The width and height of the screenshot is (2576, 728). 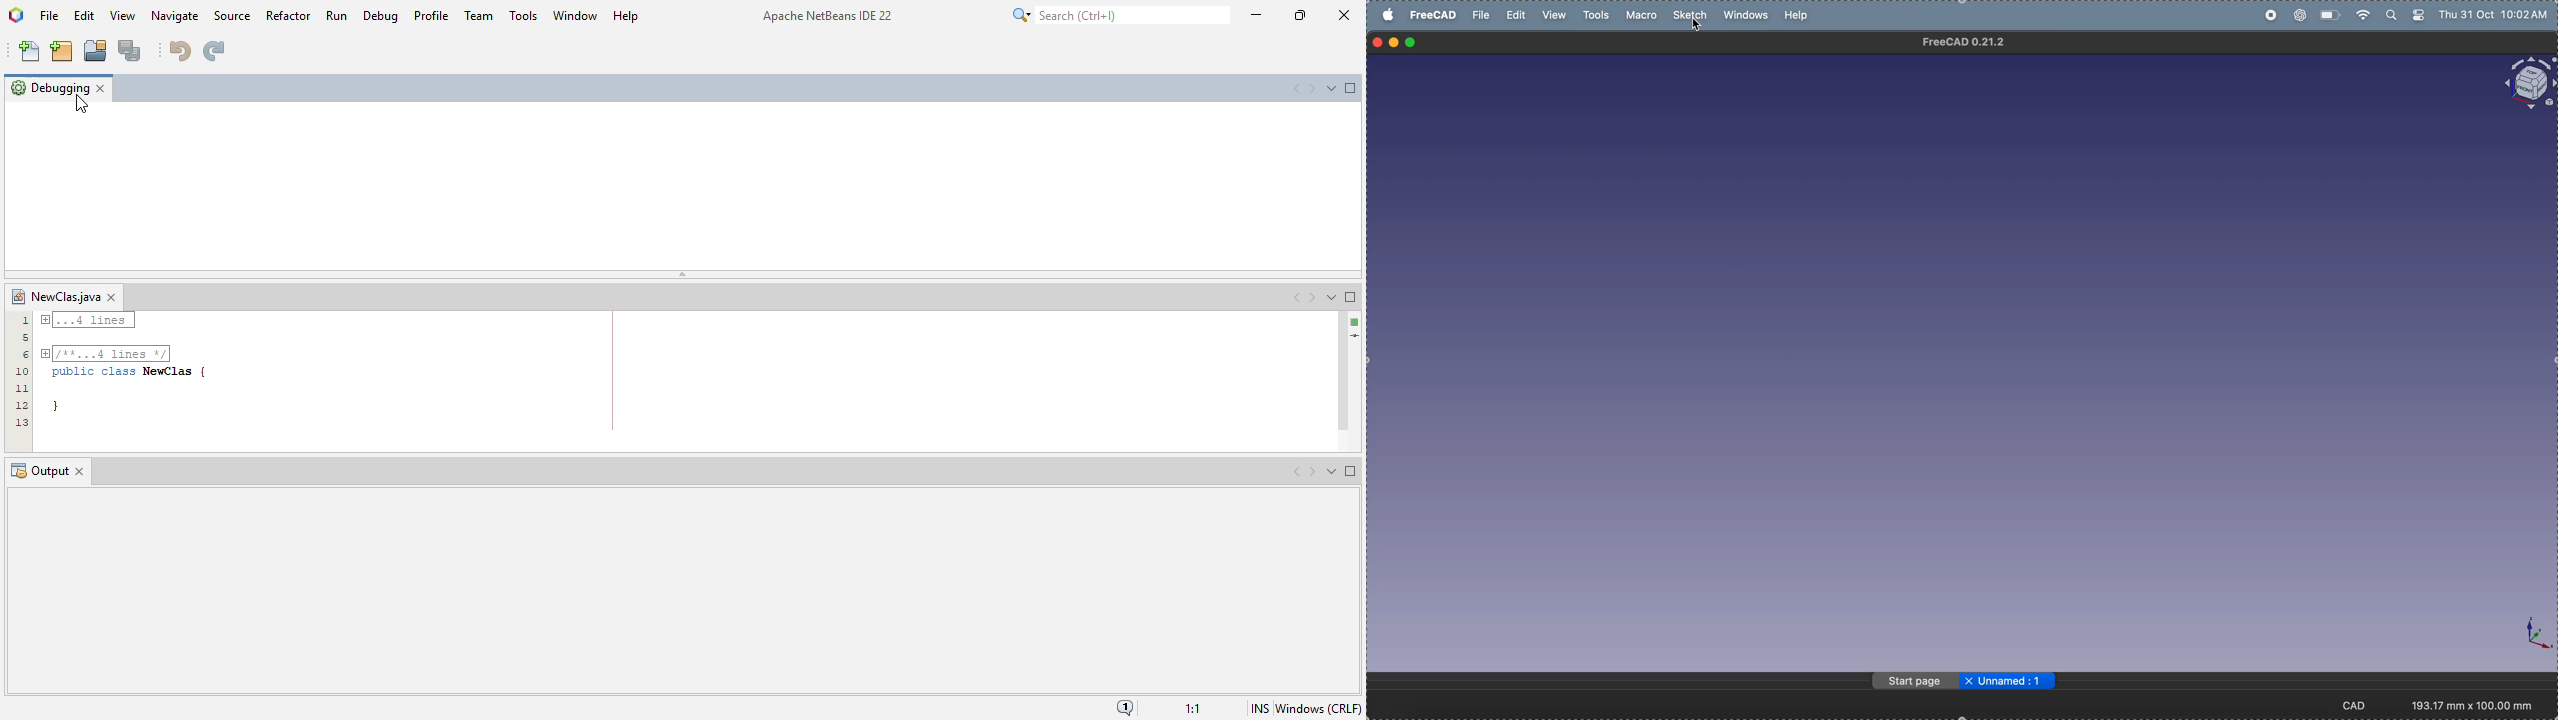 What do you see at coordinates (1599, 15) in the screenshot?
I see `tools` at bounding box center [1599, 15].